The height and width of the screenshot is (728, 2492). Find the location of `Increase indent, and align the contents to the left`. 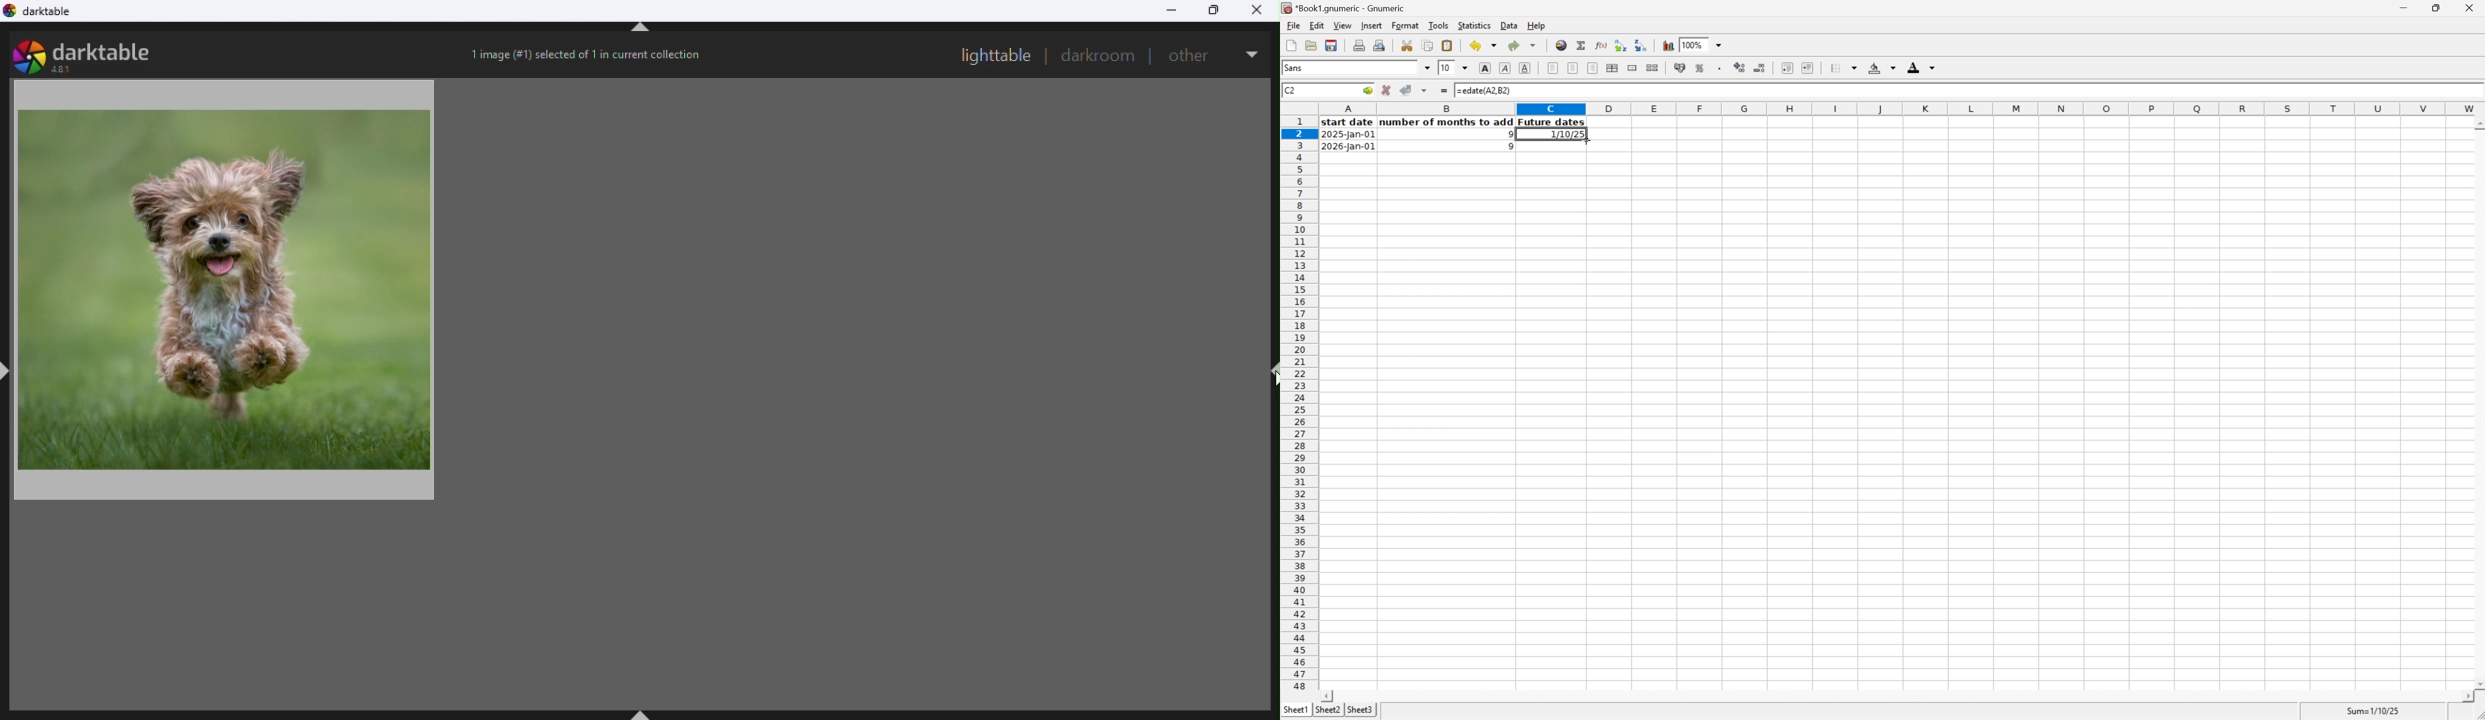

Increase indent, and align the contents to the left is located at coordinates (1807, 67).